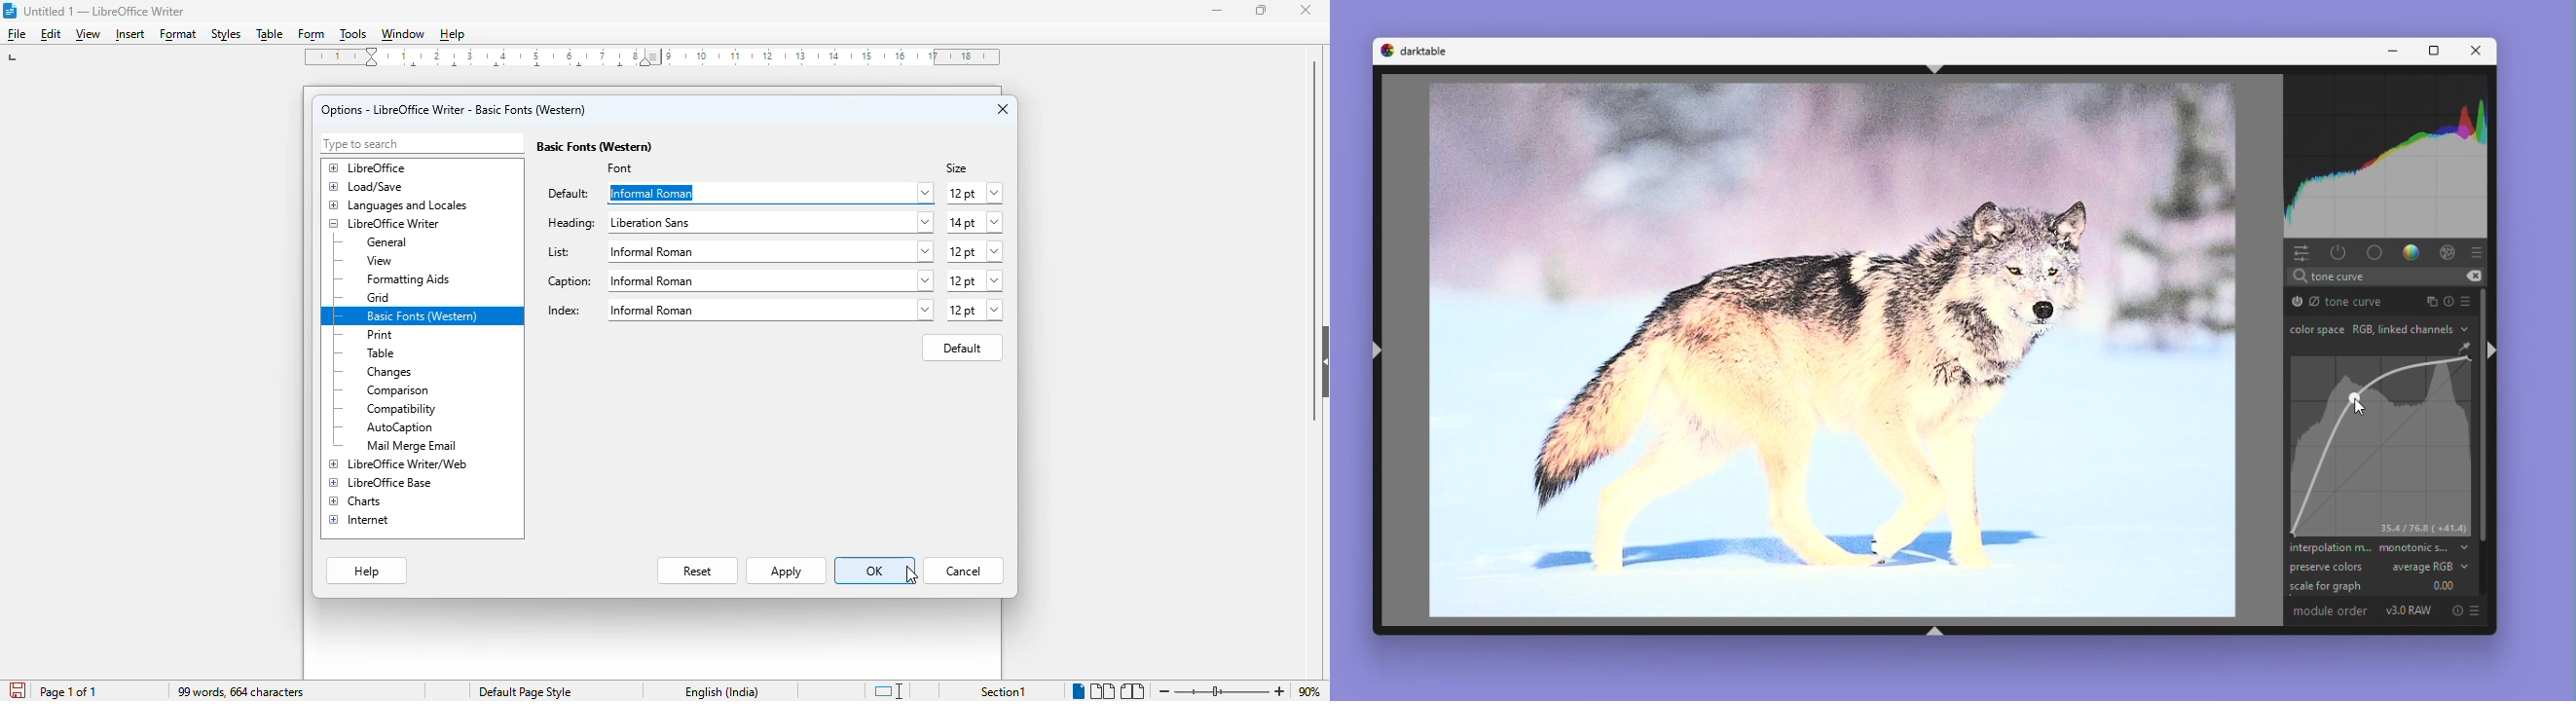 The image size is (2576, 728). I want to click on form, so click(312, 36).